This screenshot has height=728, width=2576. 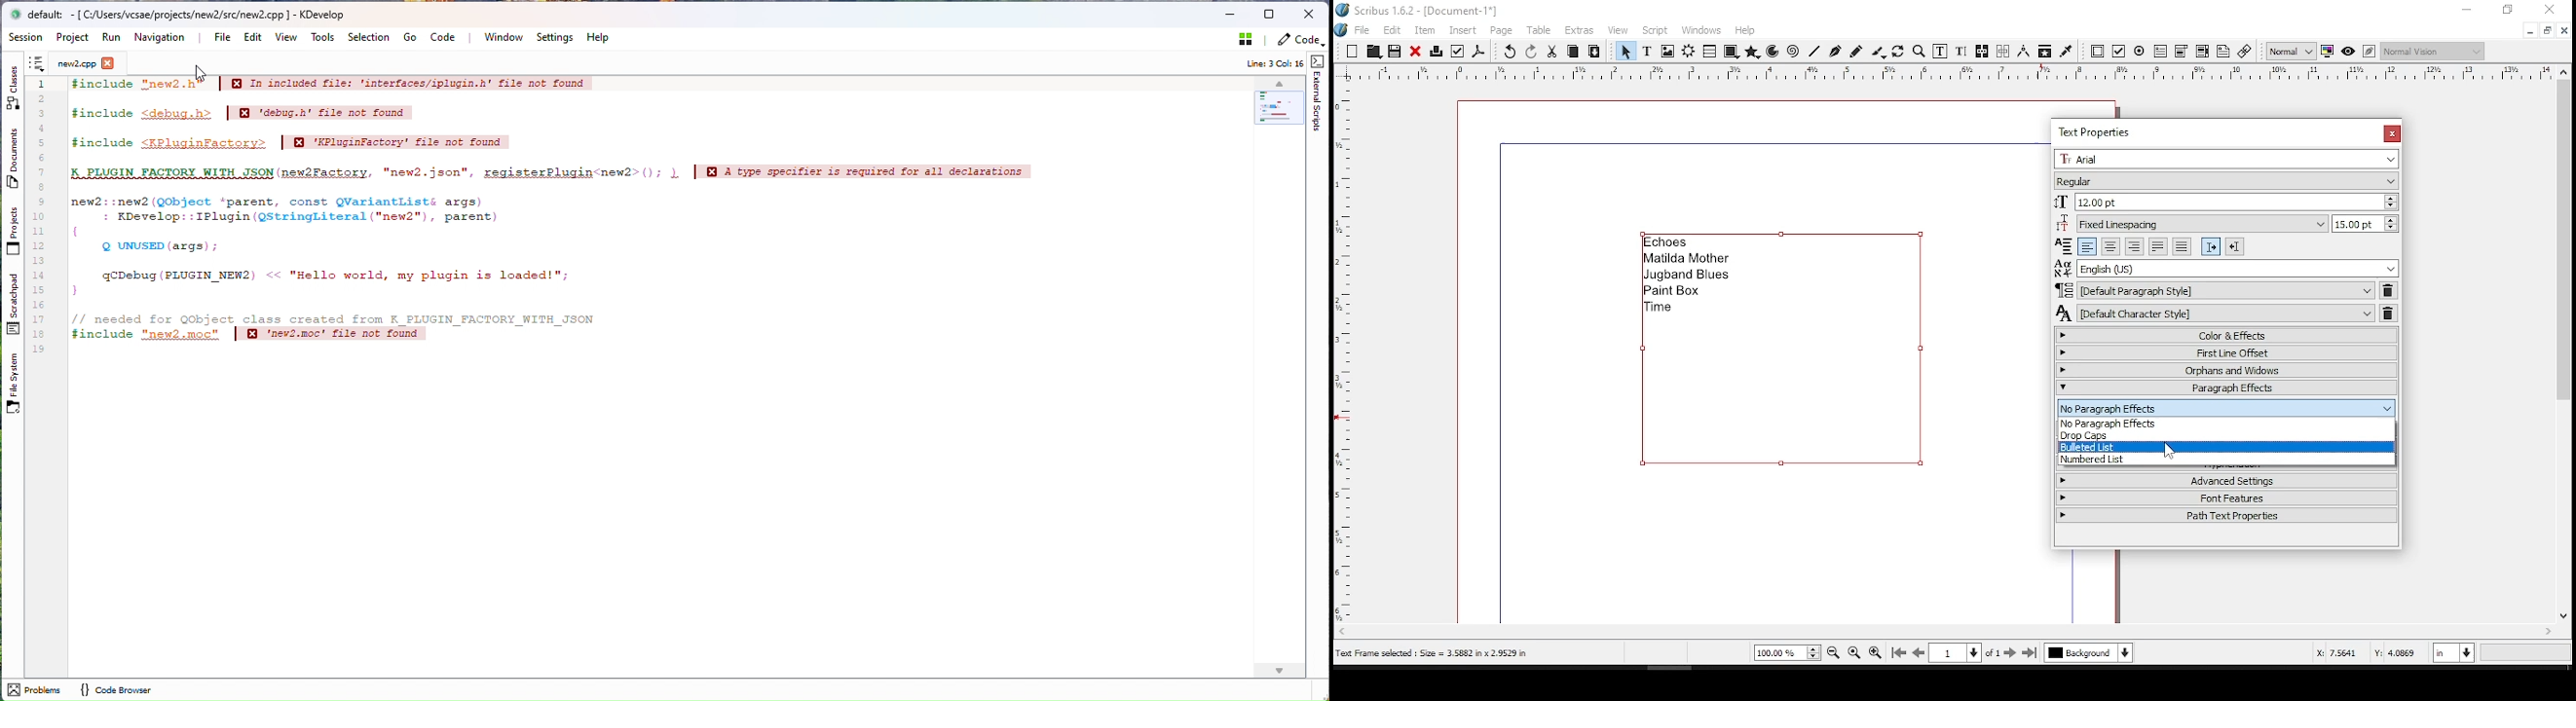 I want to click on rotate item, so click(x=1899, y=51).